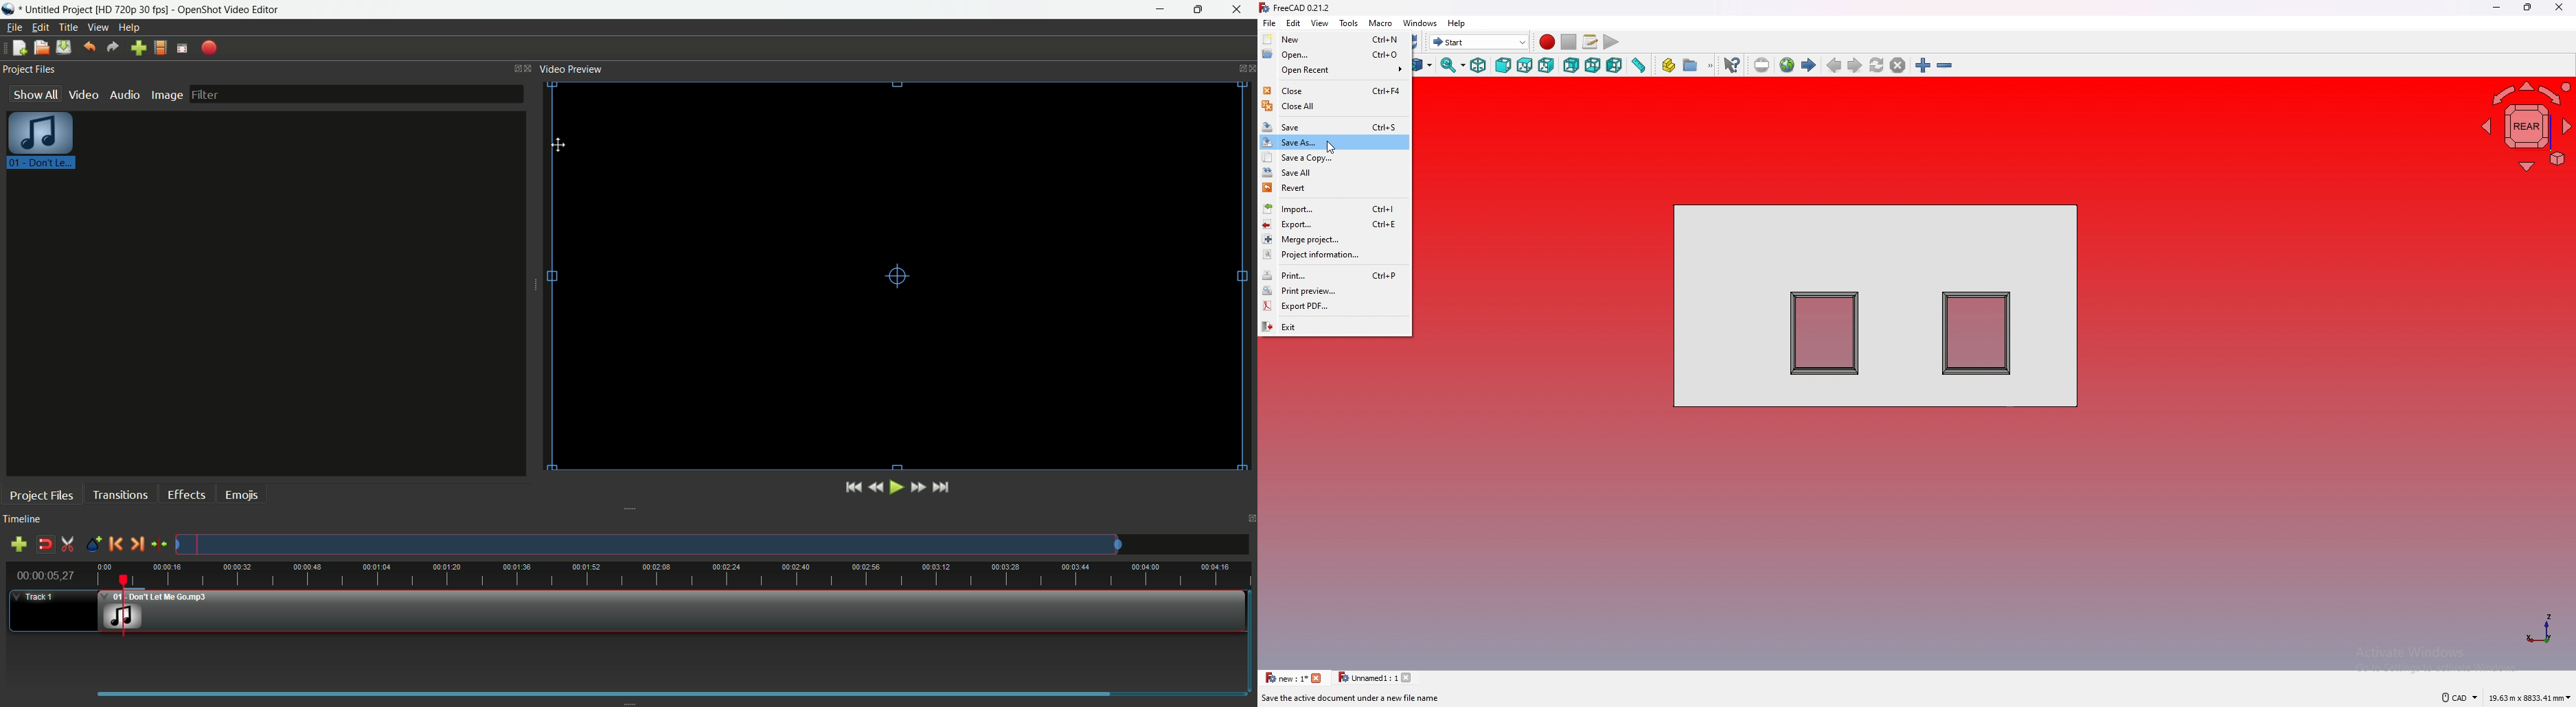 Image resolution: width=2576 pixels, height=728 pixels. What do you see at coordinates (1614, 66) in the screenshot?
I see `left` at bounding box center [1614, 66].